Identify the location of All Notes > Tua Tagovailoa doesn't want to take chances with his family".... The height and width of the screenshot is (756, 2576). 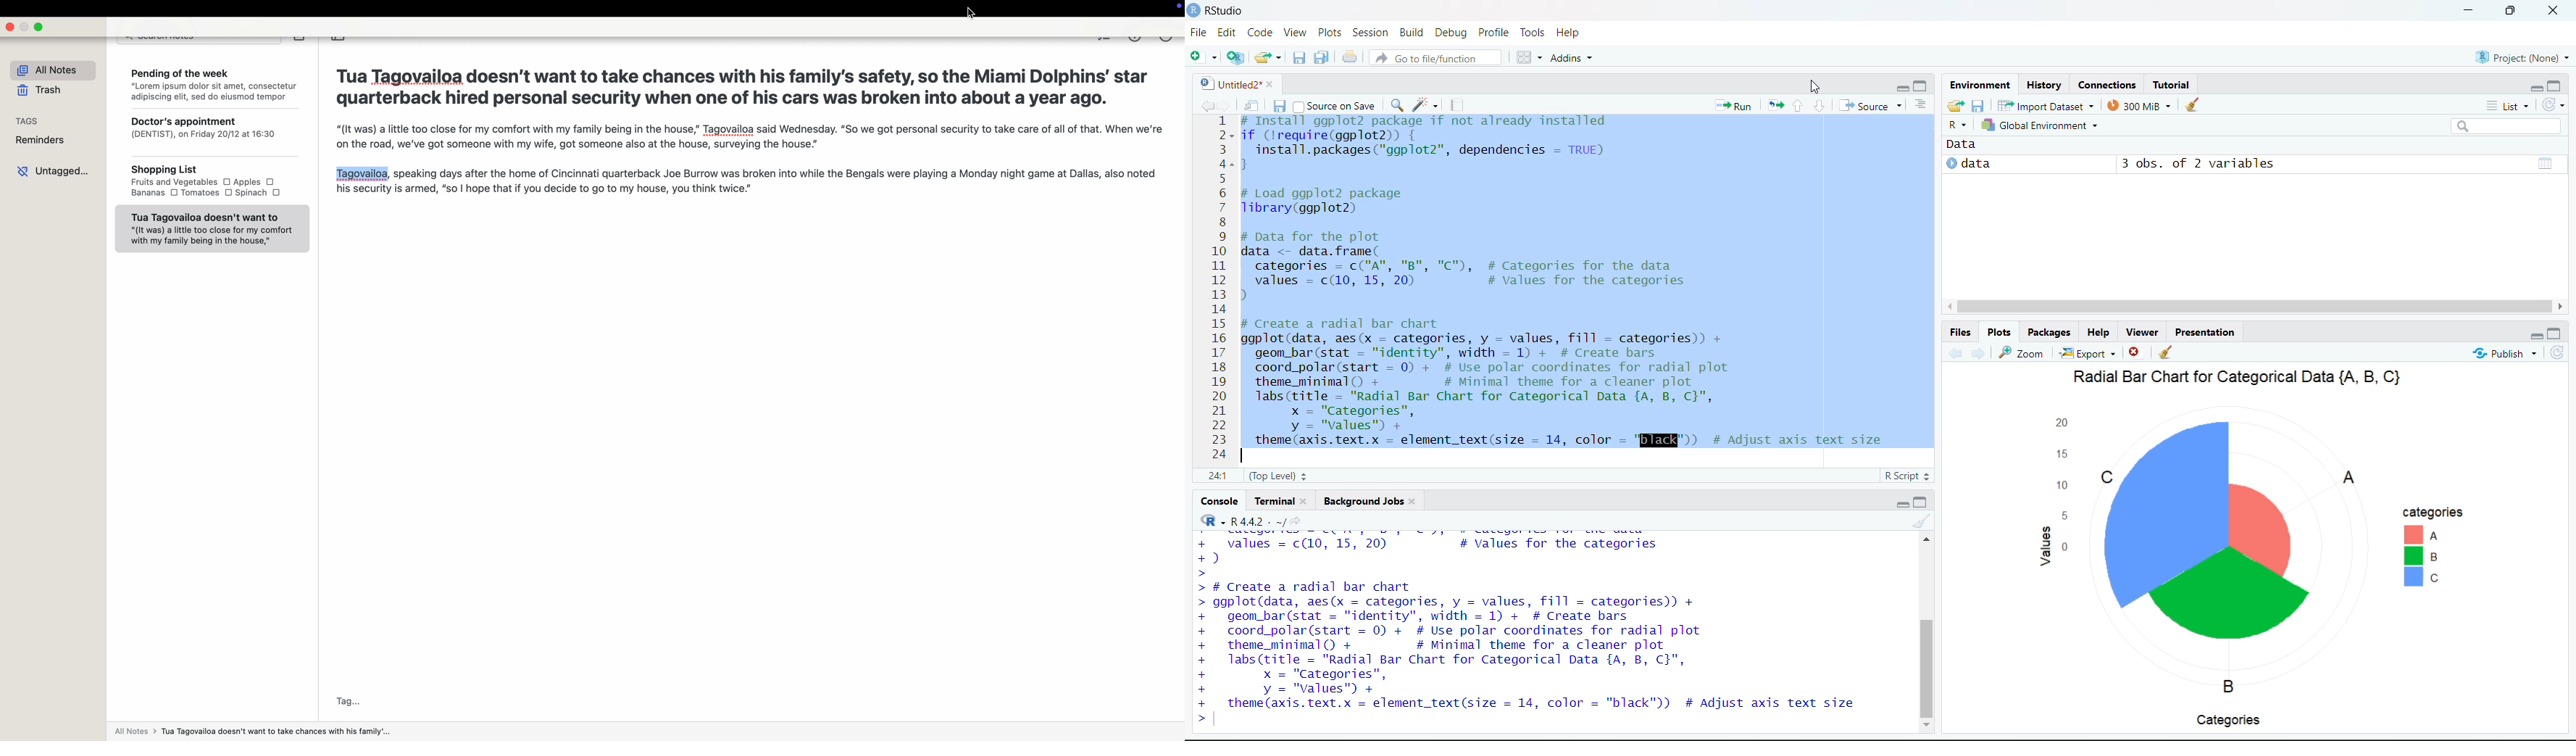
(258, 731).